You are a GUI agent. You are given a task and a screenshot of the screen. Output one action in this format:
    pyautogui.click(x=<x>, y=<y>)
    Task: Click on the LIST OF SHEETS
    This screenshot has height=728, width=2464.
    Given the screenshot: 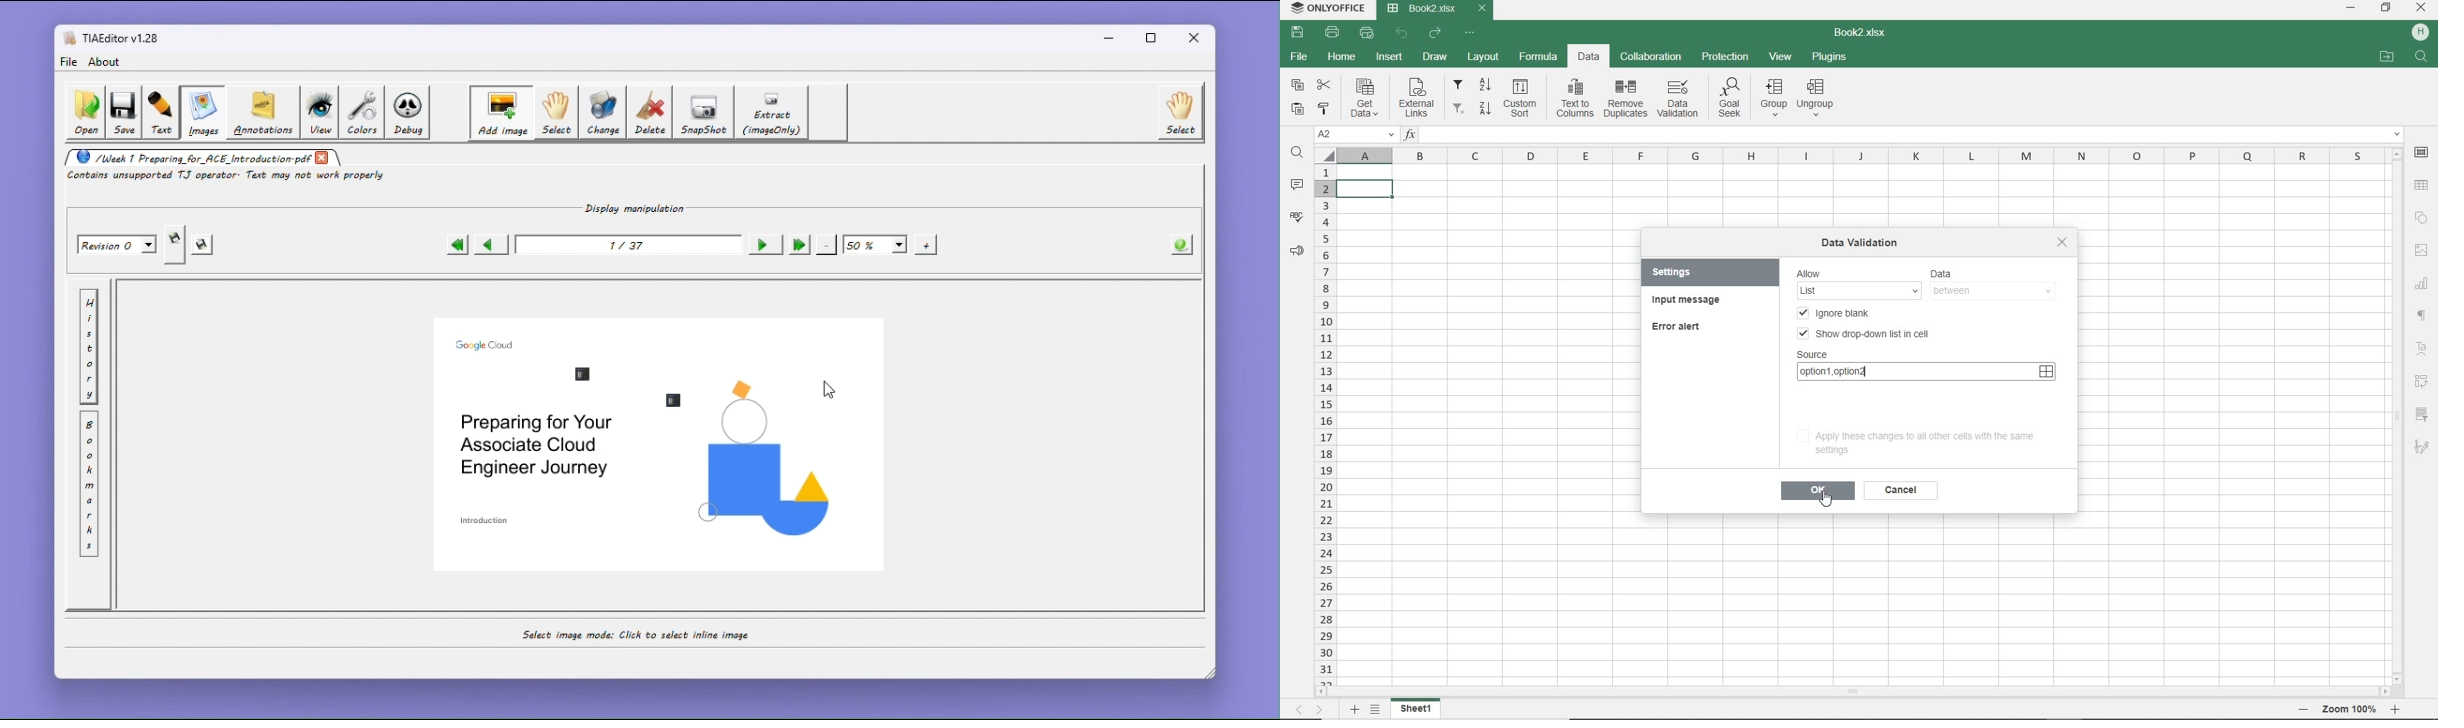 What is the action you would take?
    pyautogui.click(x=1378, y=710)
    